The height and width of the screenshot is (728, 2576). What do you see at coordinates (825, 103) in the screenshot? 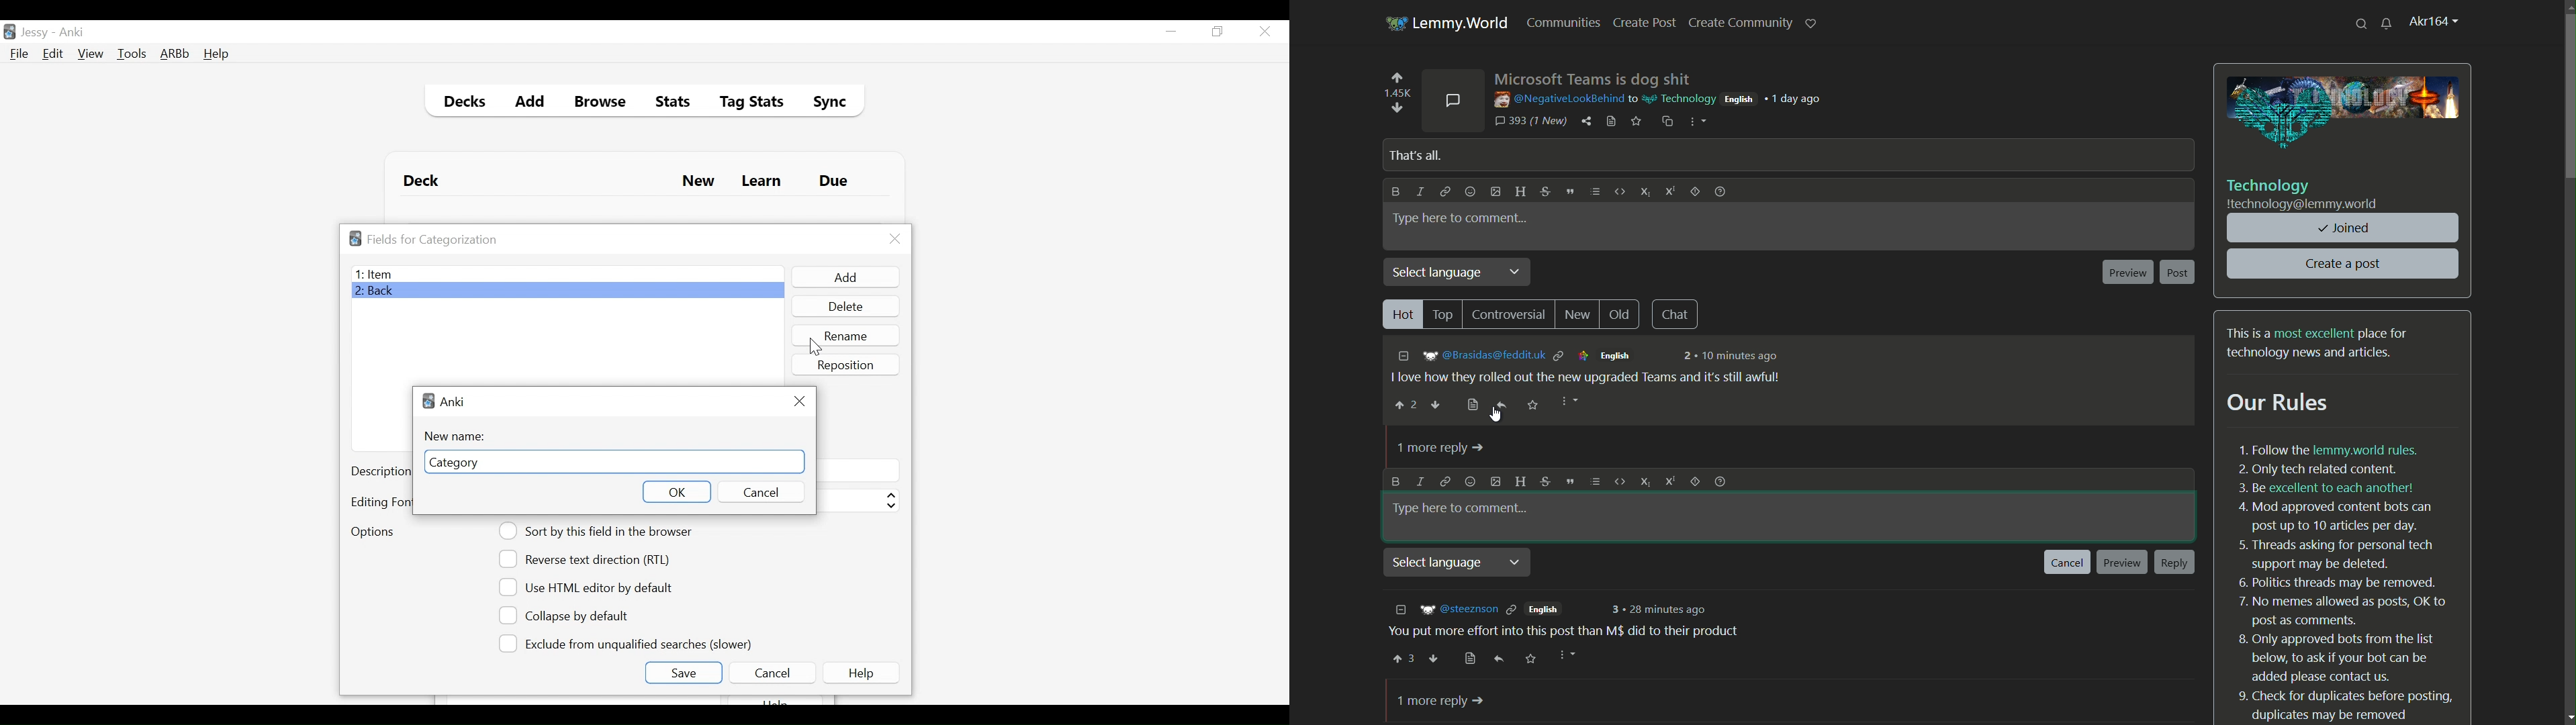
I see `Sybc` at bounding box center [825, 103].